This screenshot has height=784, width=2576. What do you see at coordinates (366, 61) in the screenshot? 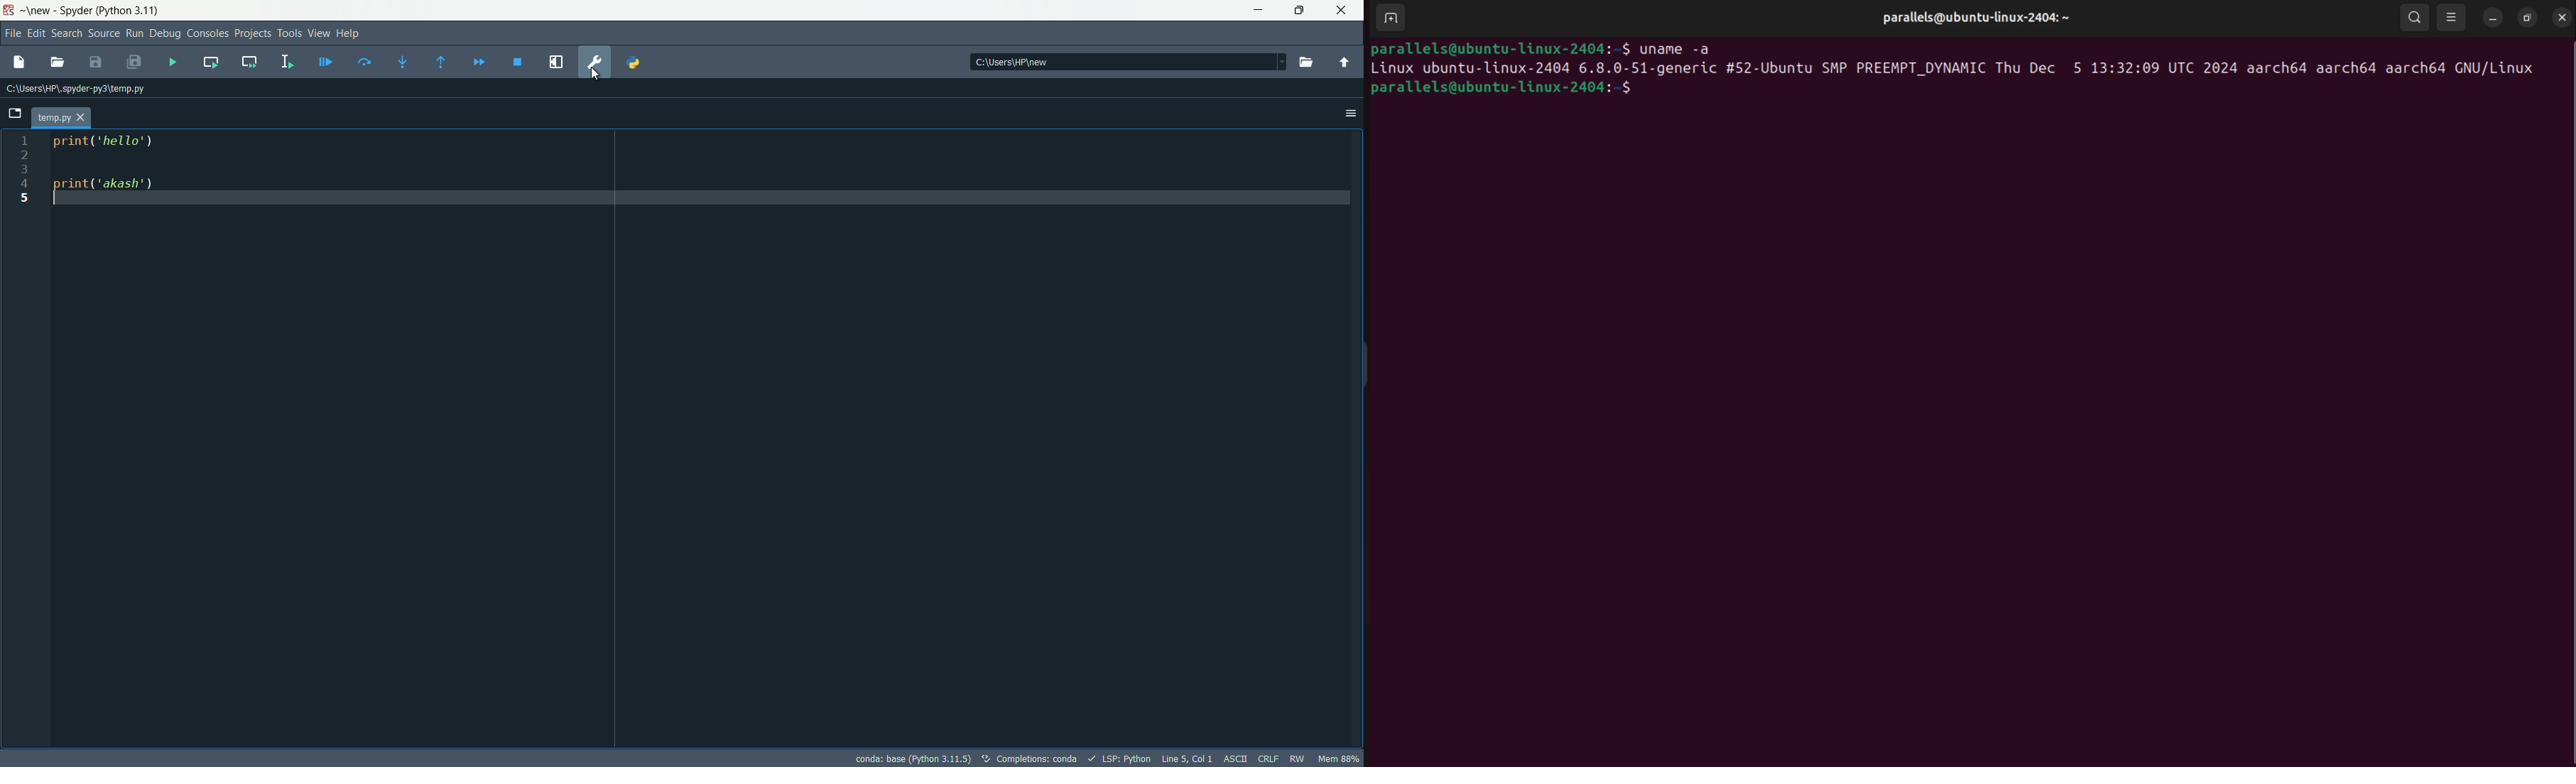
I see `run current line` at bounding box center [366, 61].